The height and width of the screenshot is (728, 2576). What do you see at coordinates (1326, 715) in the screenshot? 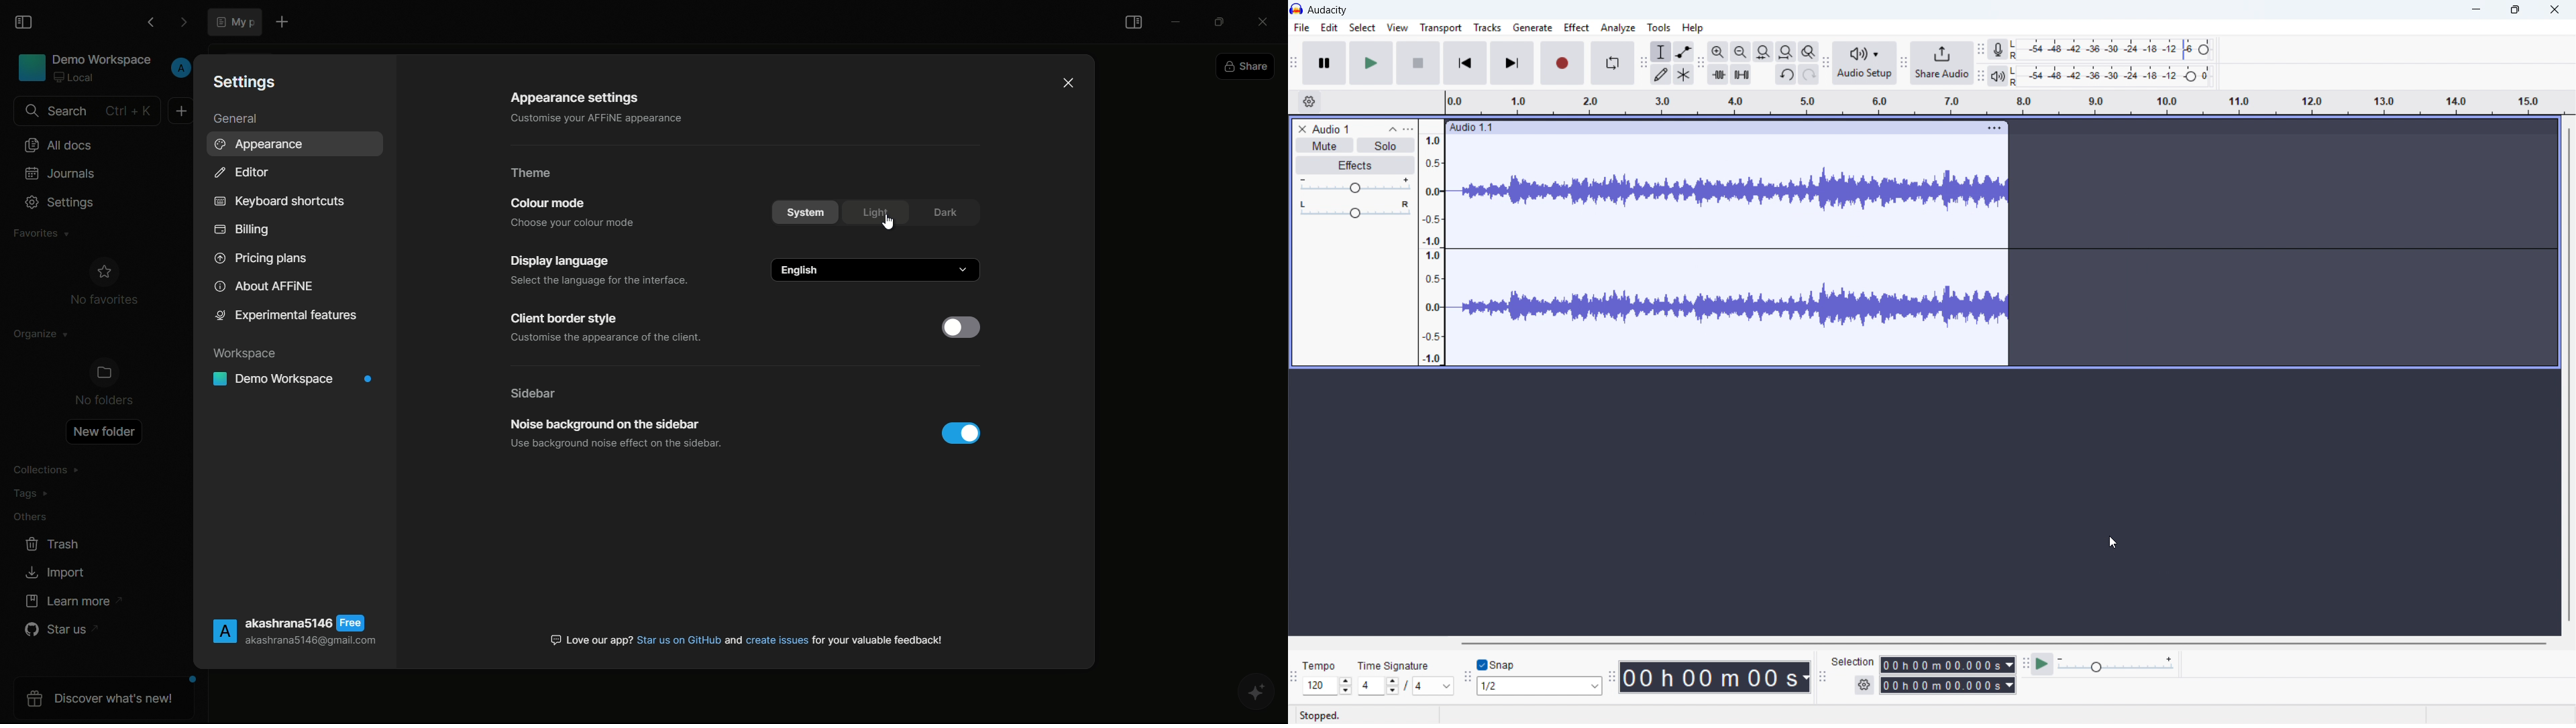
I see `stopped` at bounding box center [1326, 715].